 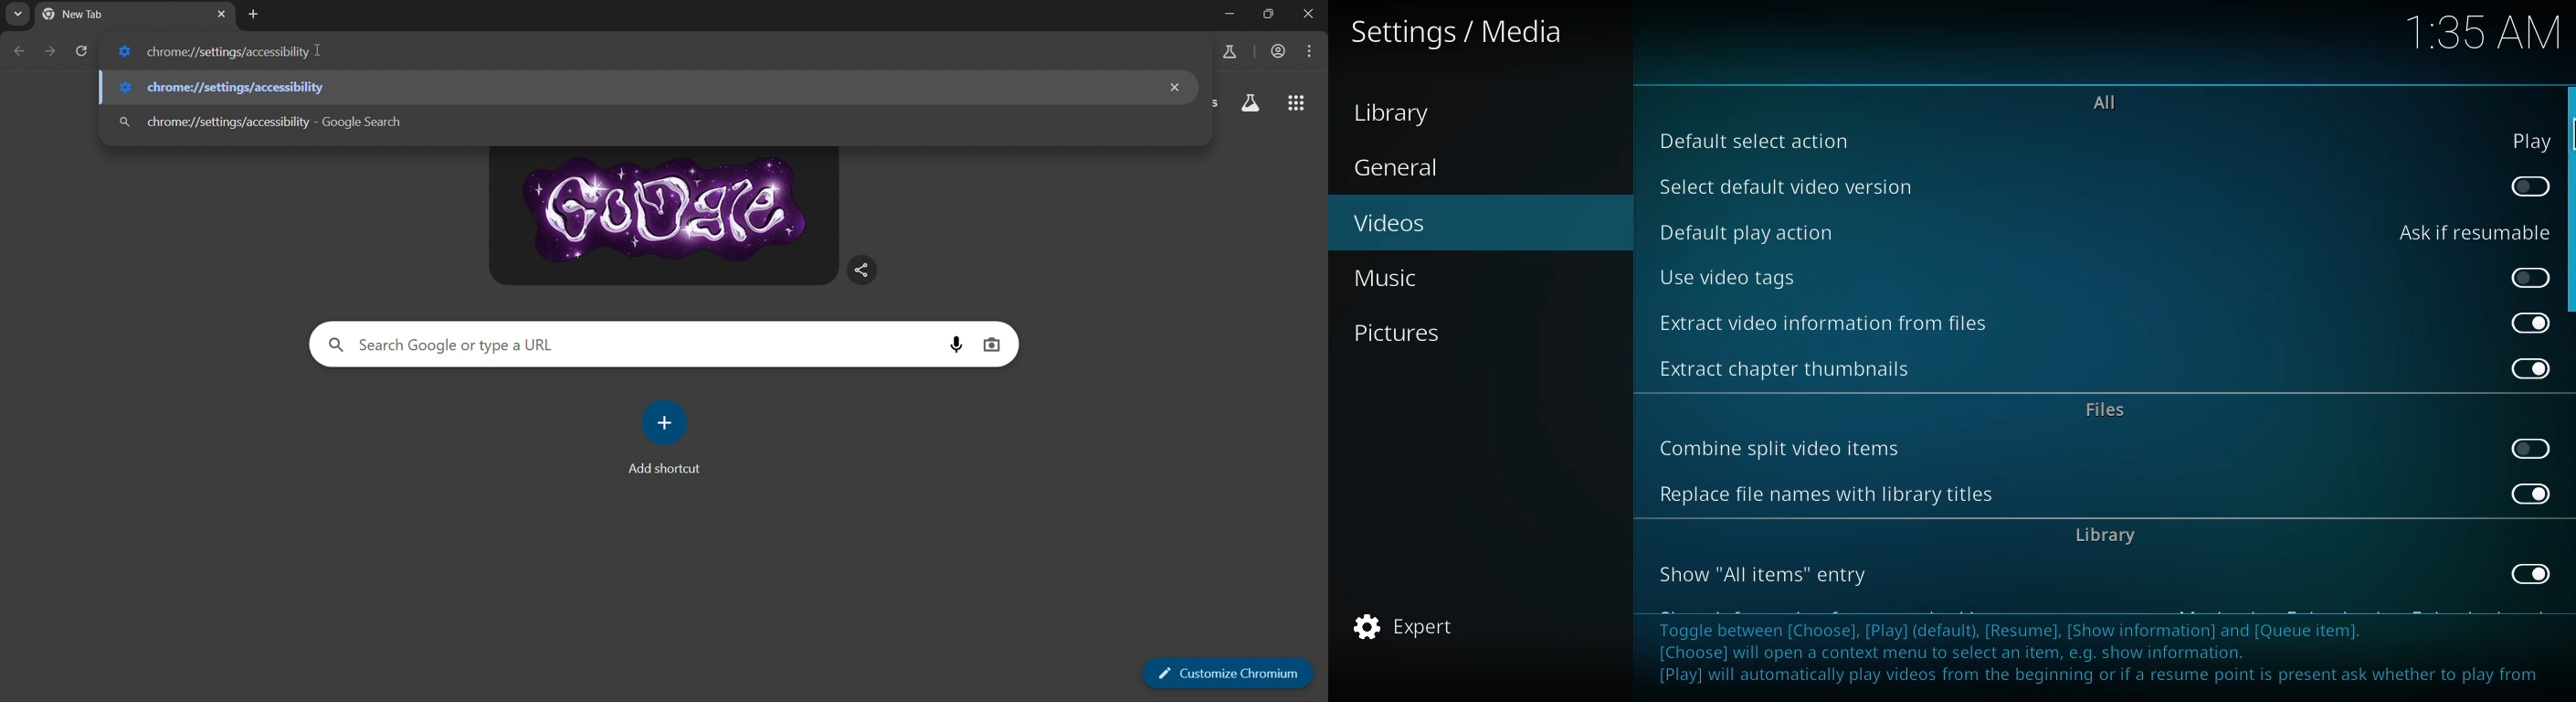 I want to click on time, so click(x=2483, y=30).